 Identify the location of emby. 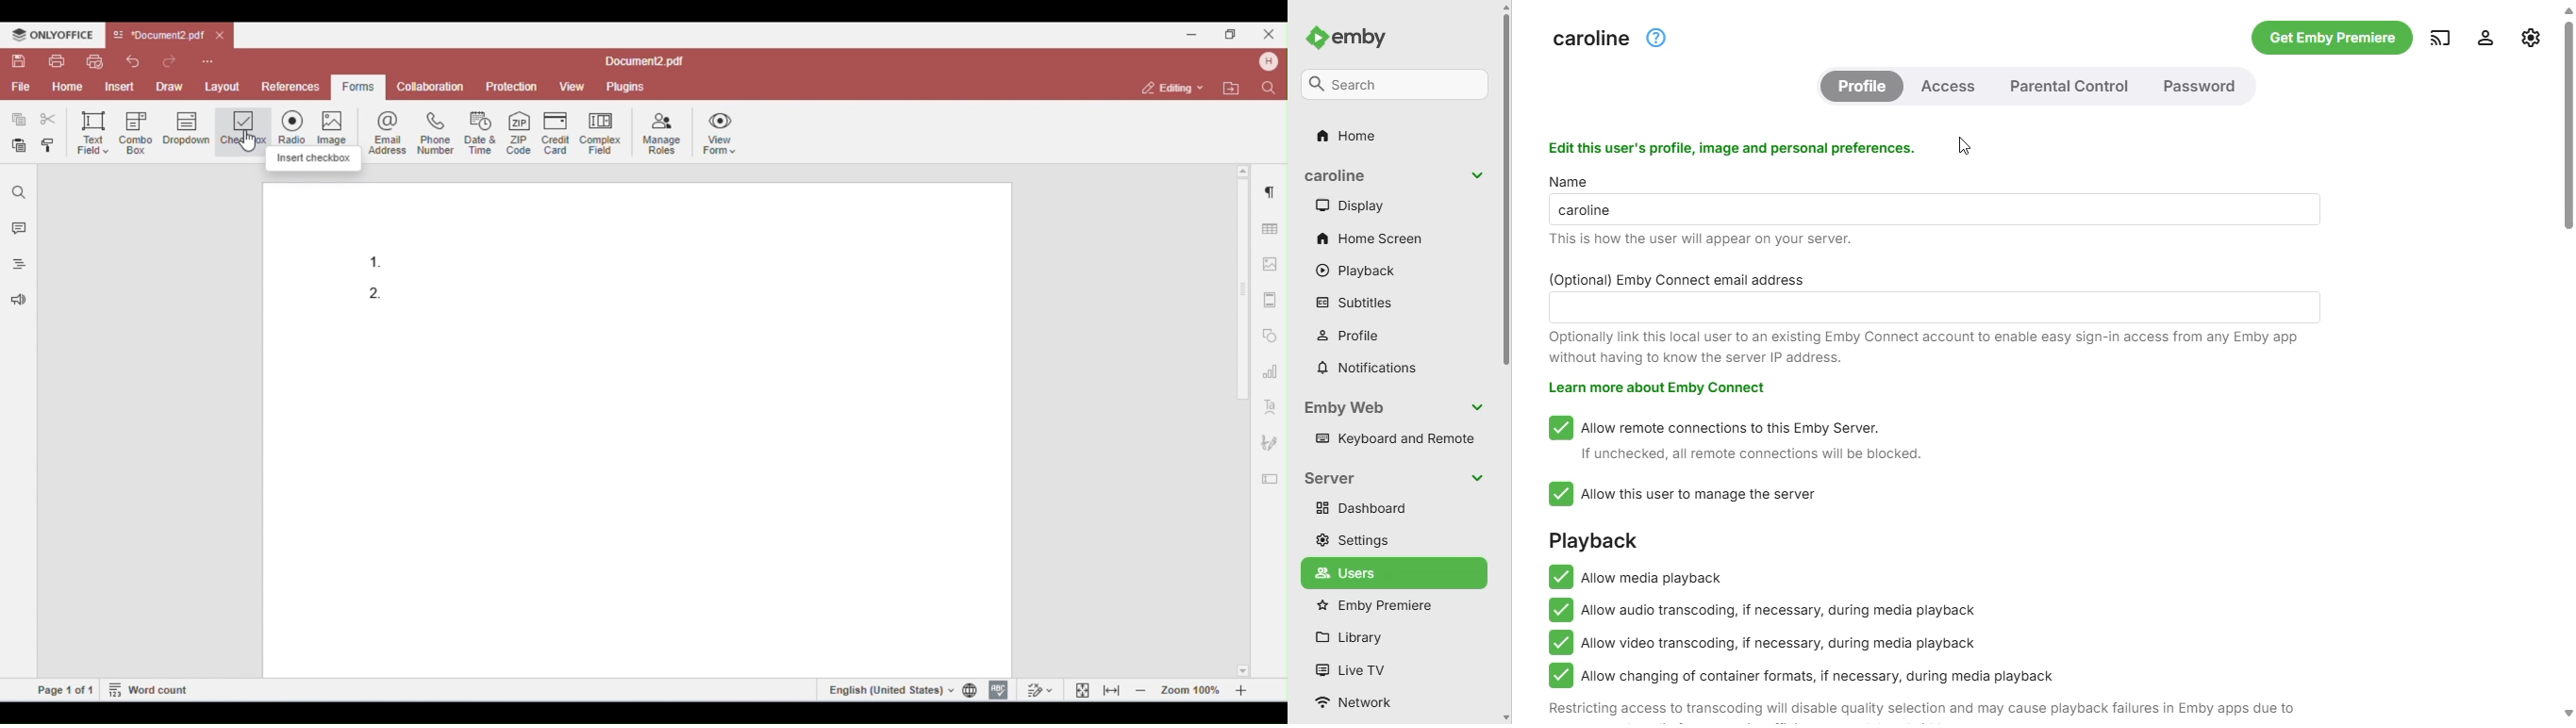
(1347, 37).